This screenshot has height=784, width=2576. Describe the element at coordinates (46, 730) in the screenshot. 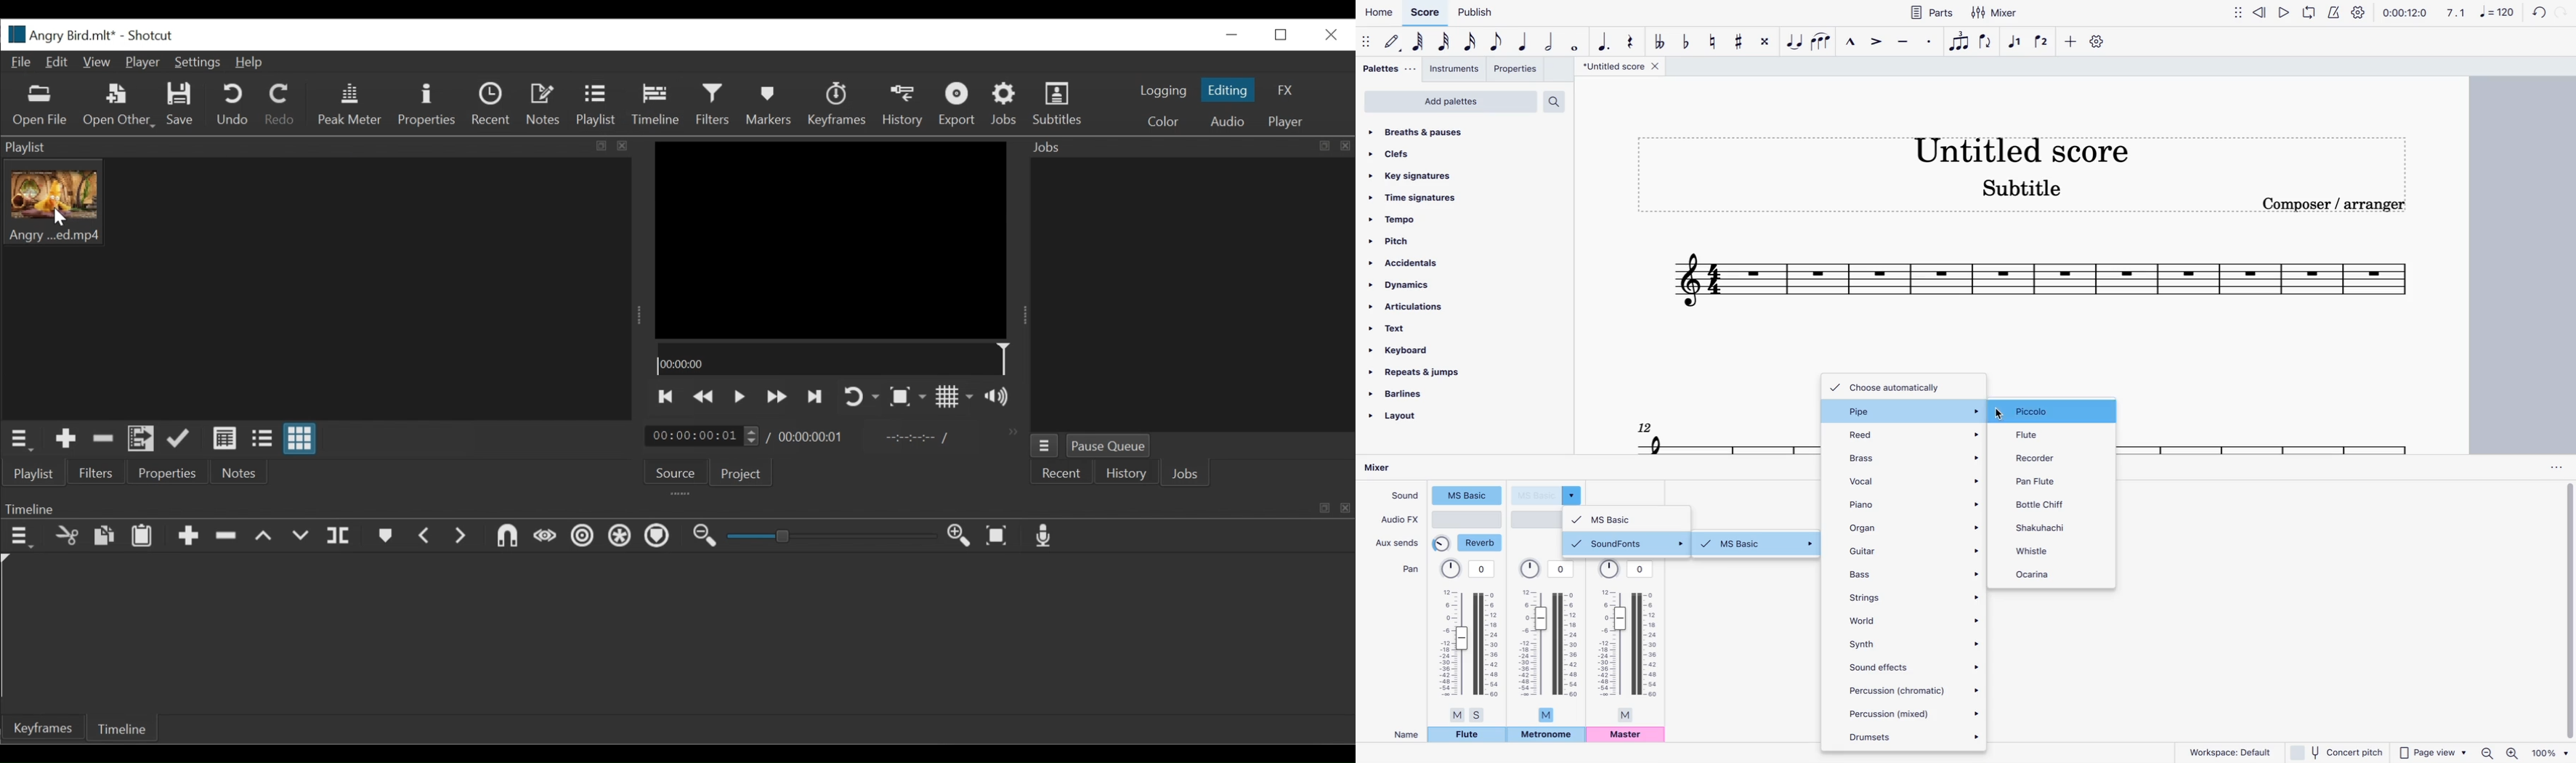

I see `keyframe` at that location.